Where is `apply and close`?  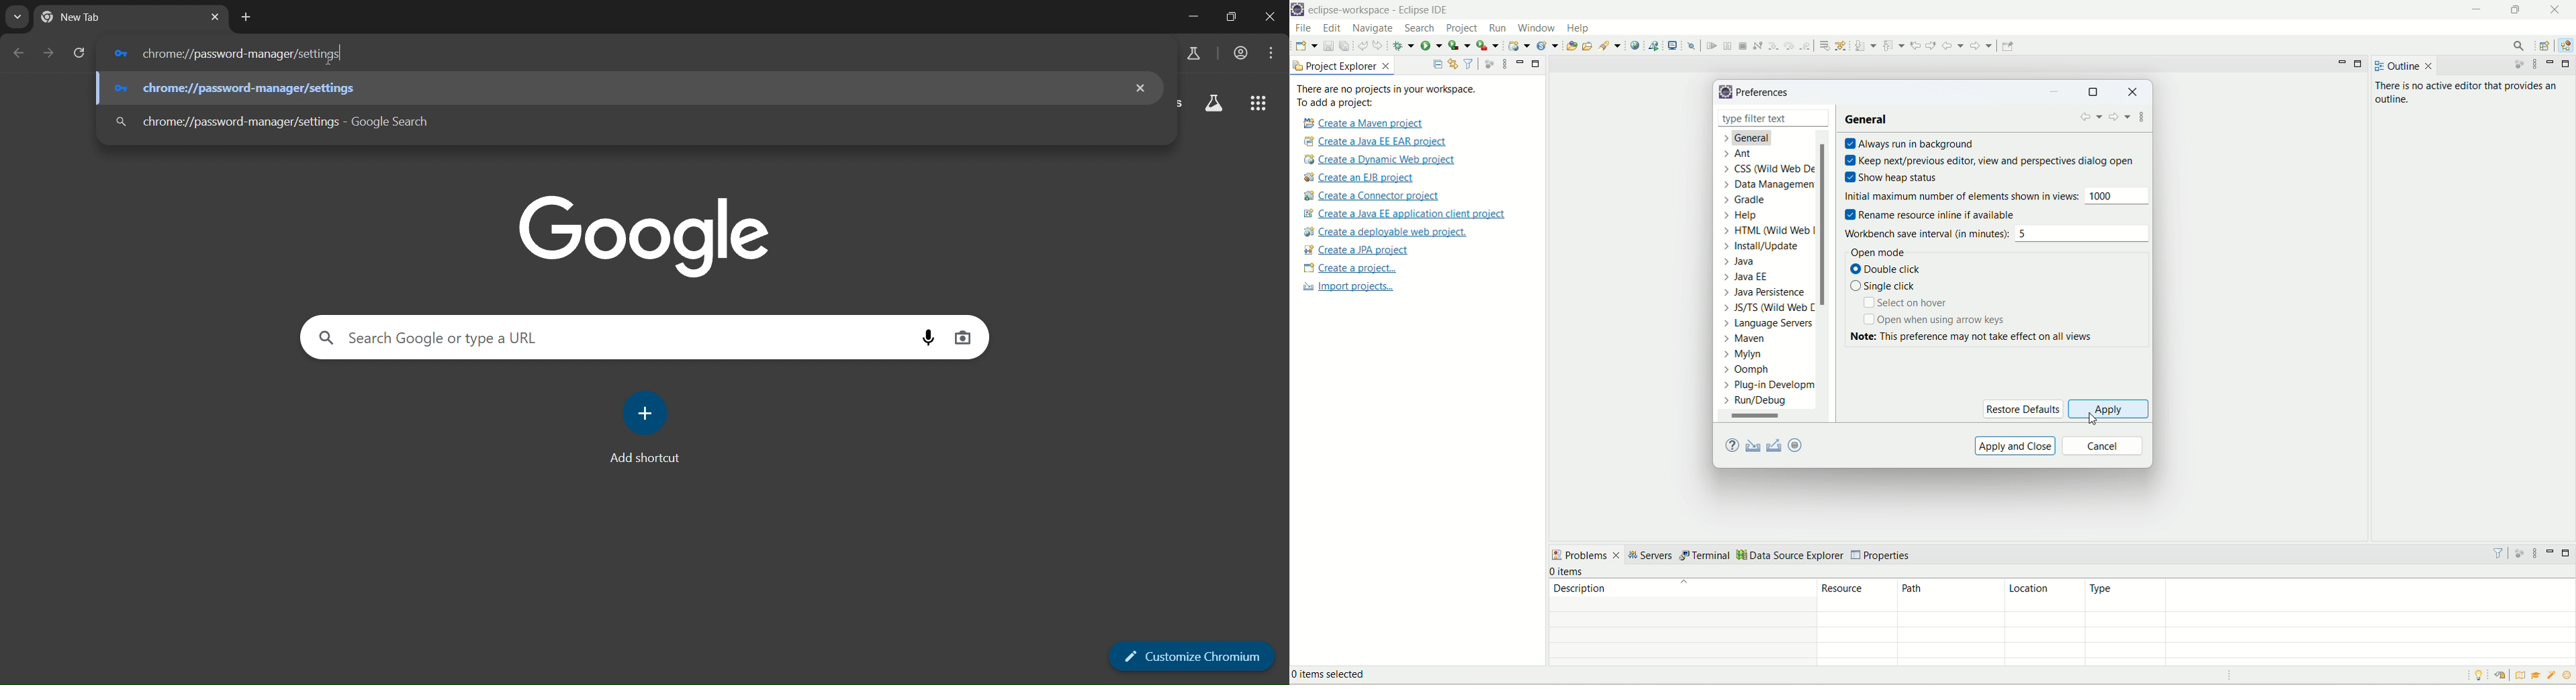
apply and close is located at coordinates (2016, 445).